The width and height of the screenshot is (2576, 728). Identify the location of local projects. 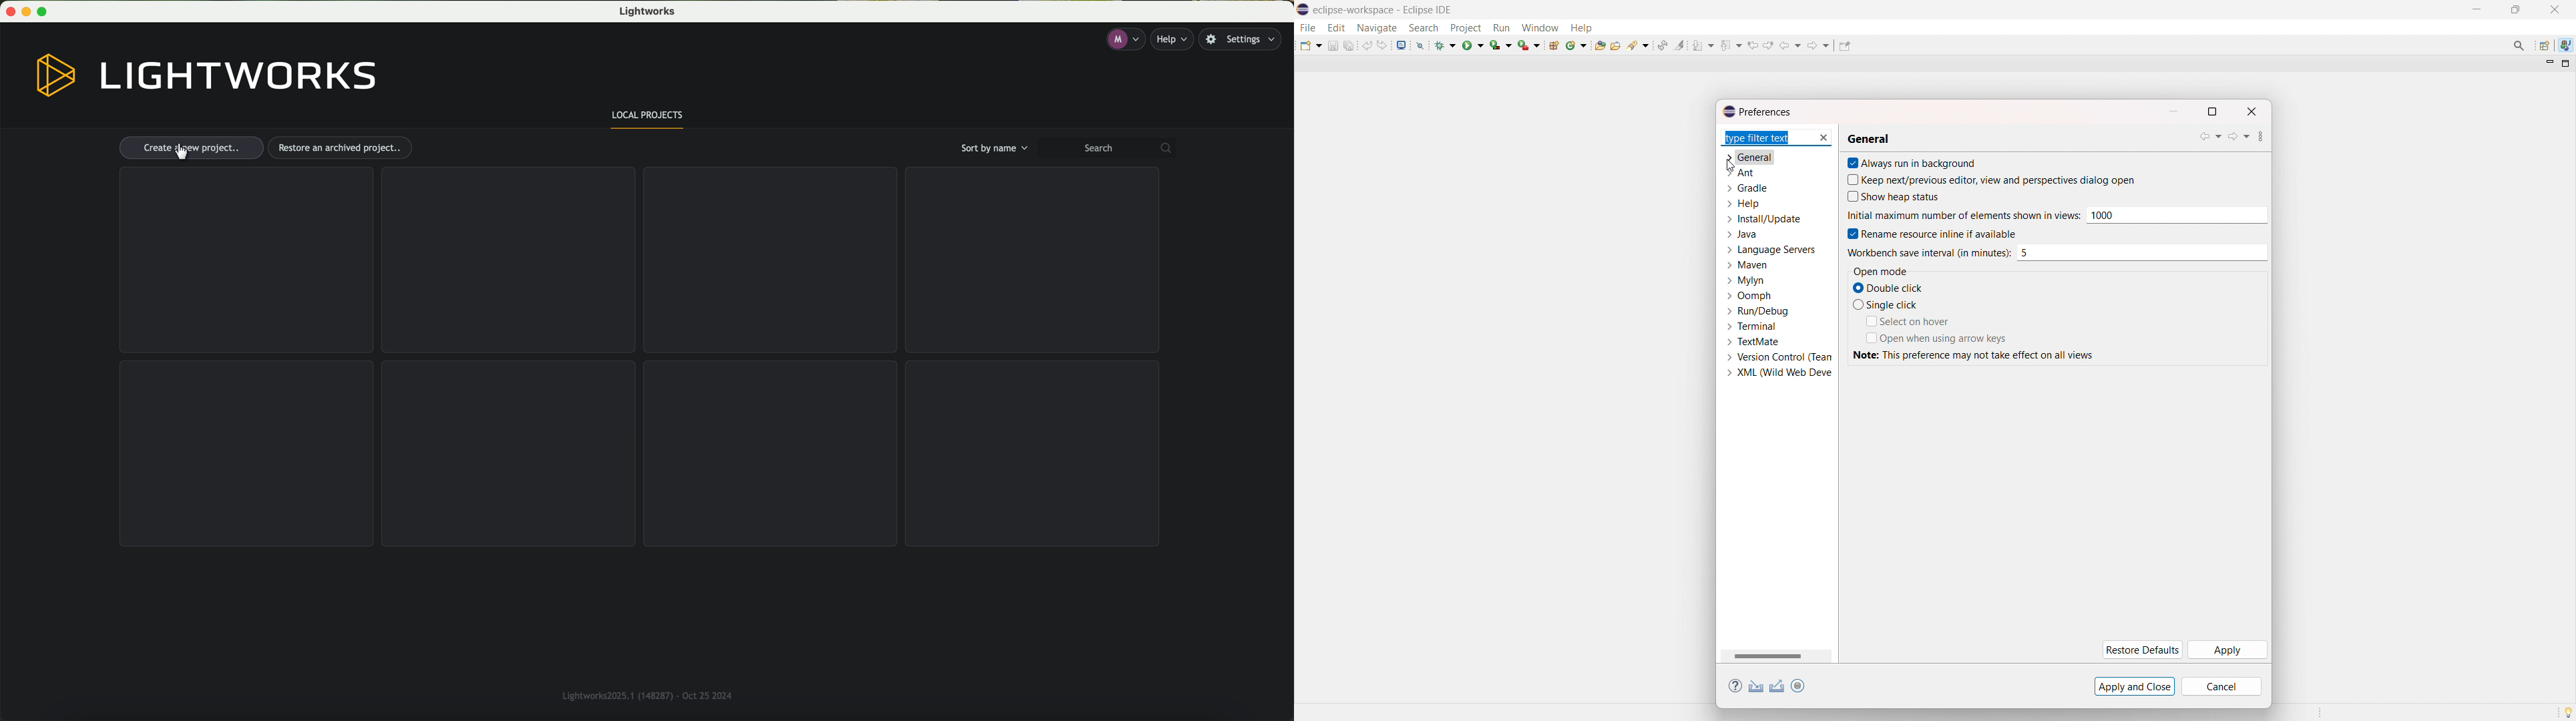
(649, 117).